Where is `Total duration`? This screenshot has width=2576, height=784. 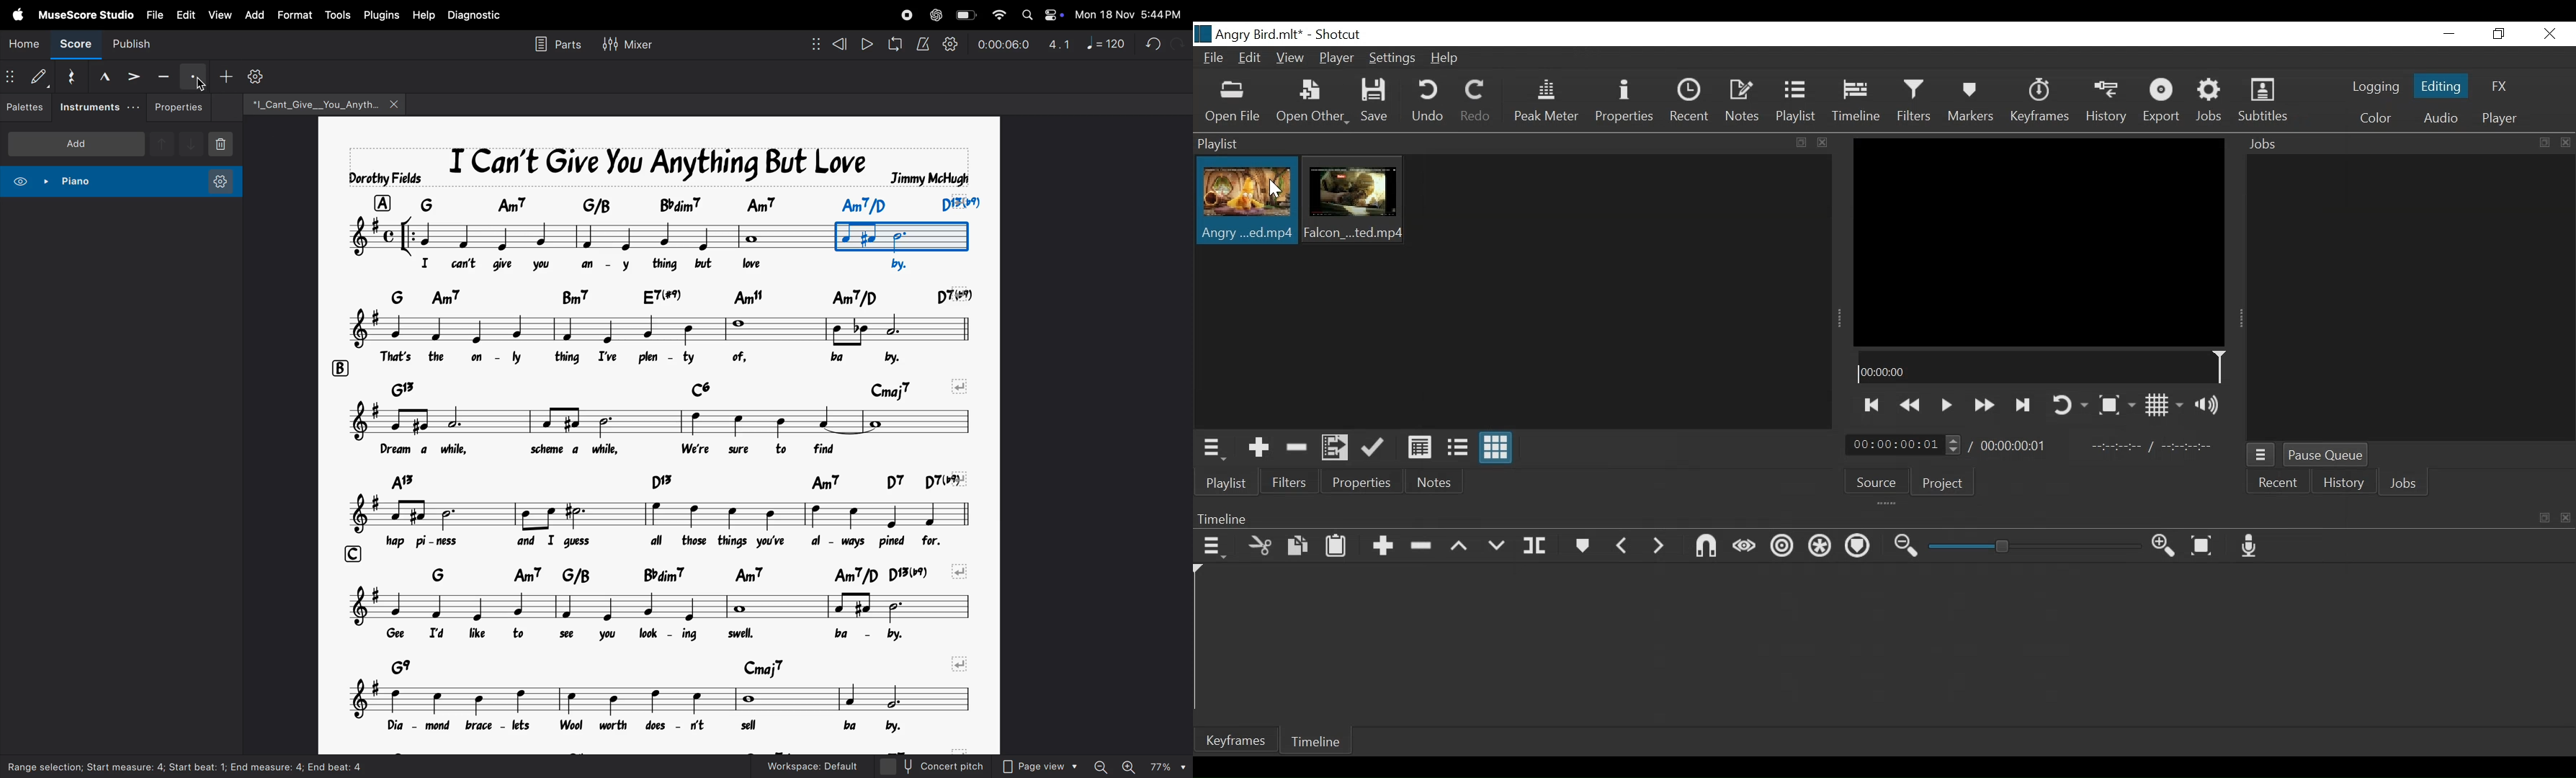 Total duration is located at coordinates (2015, 445).